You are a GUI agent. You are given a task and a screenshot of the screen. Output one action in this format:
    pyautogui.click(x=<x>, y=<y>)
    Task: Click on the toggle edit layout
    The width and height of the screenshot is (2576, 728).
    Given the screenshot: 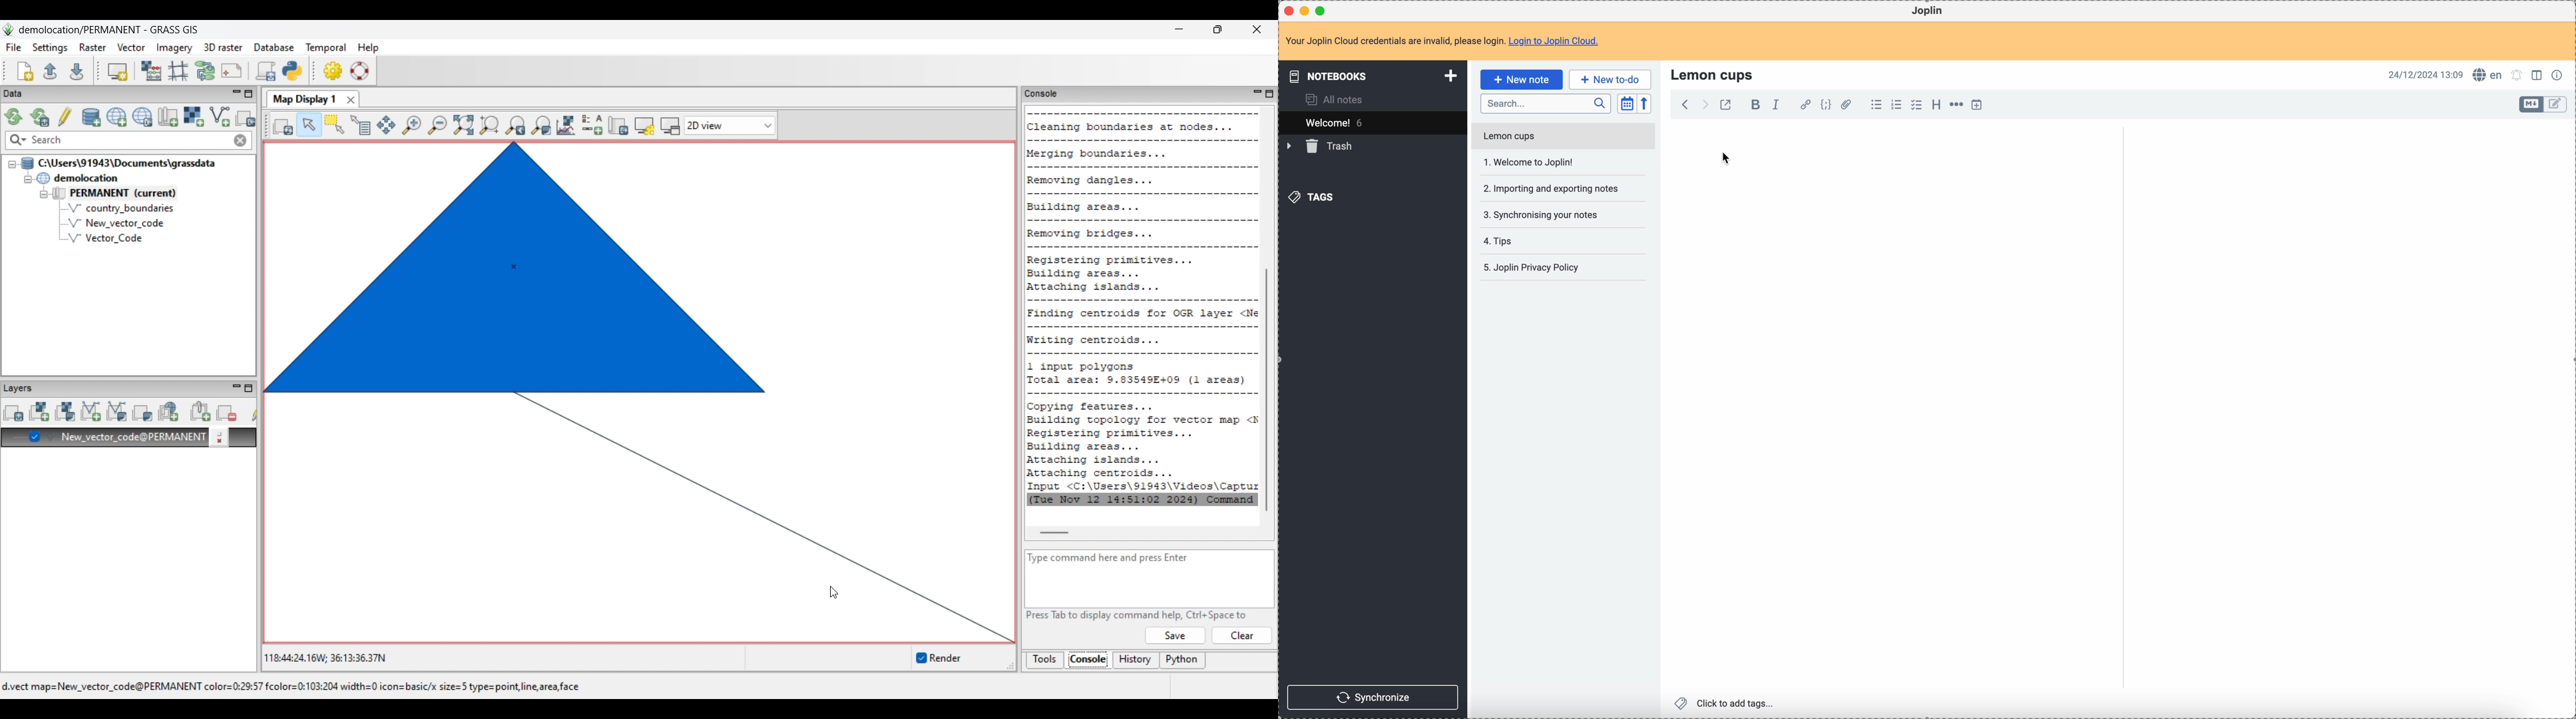 What is the action you would take?
    pyautogui.click(x=2557, y=105)
    